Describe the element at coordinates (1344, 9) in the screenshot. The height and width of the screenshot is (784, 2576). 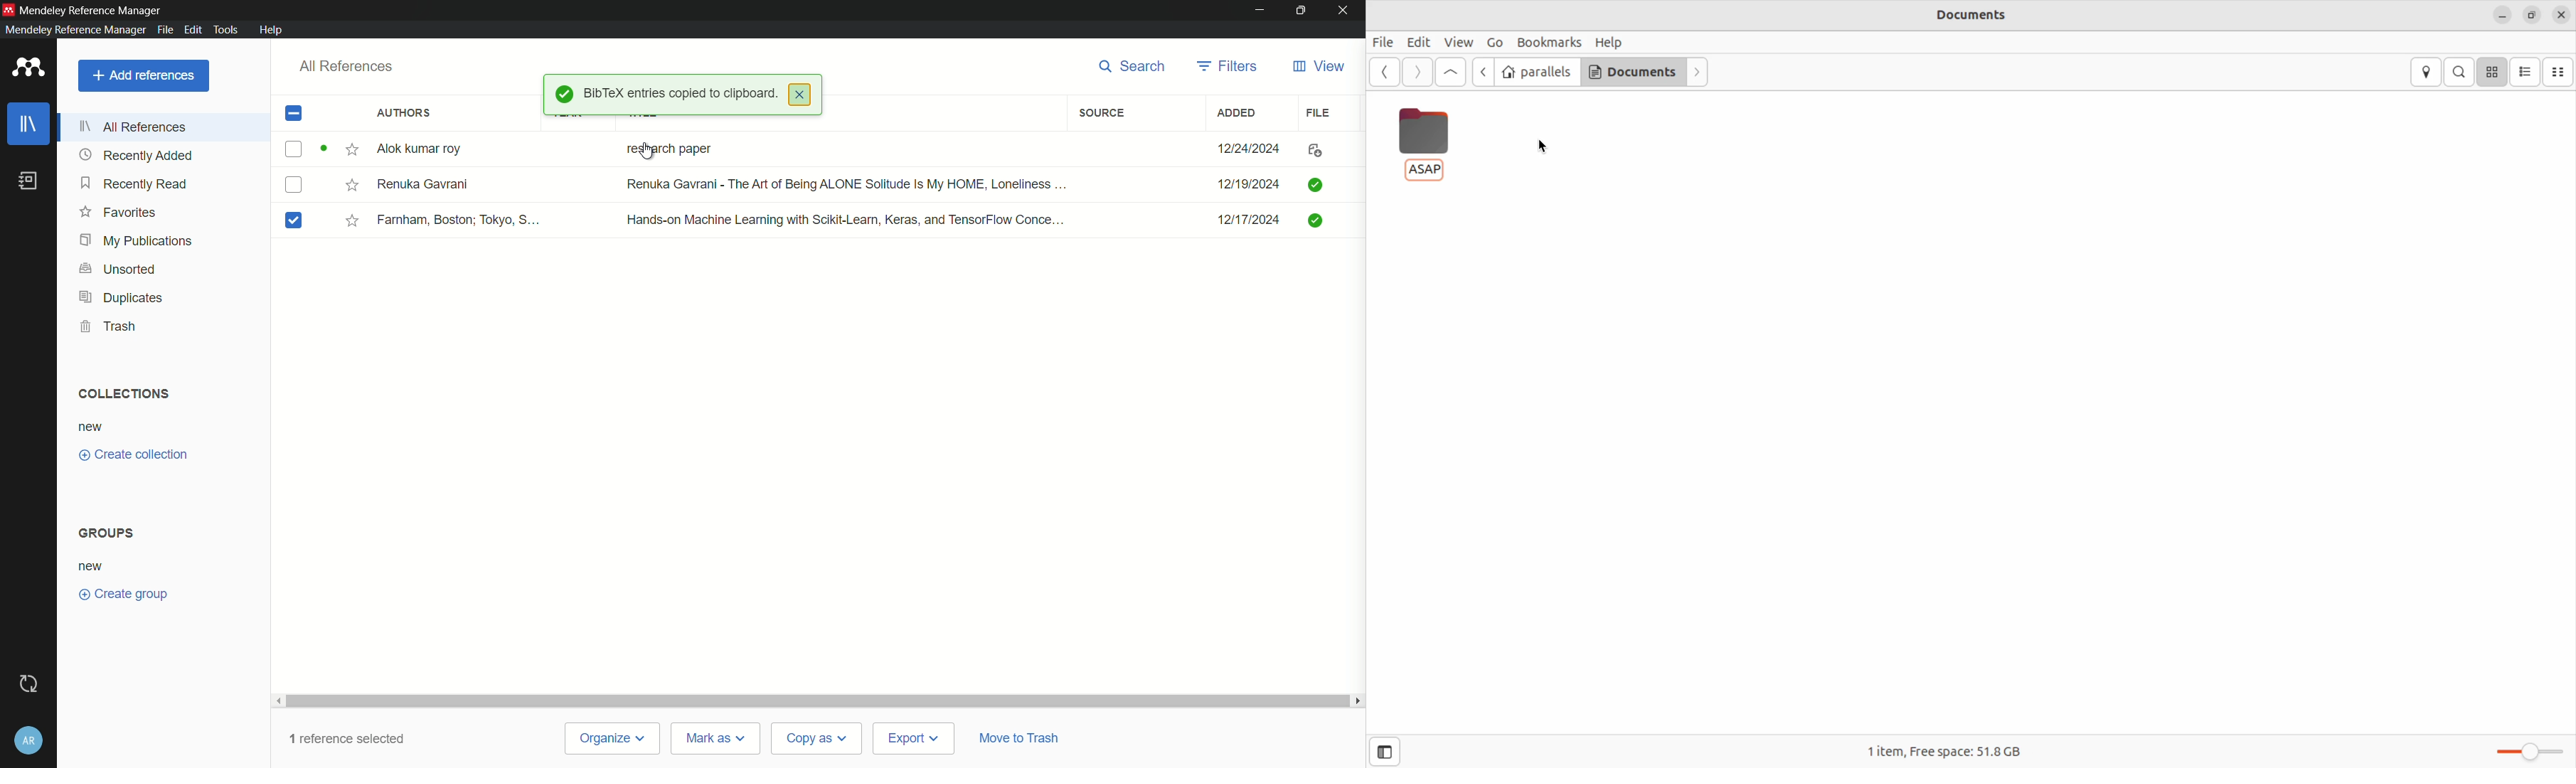
I see `close app` at that location.